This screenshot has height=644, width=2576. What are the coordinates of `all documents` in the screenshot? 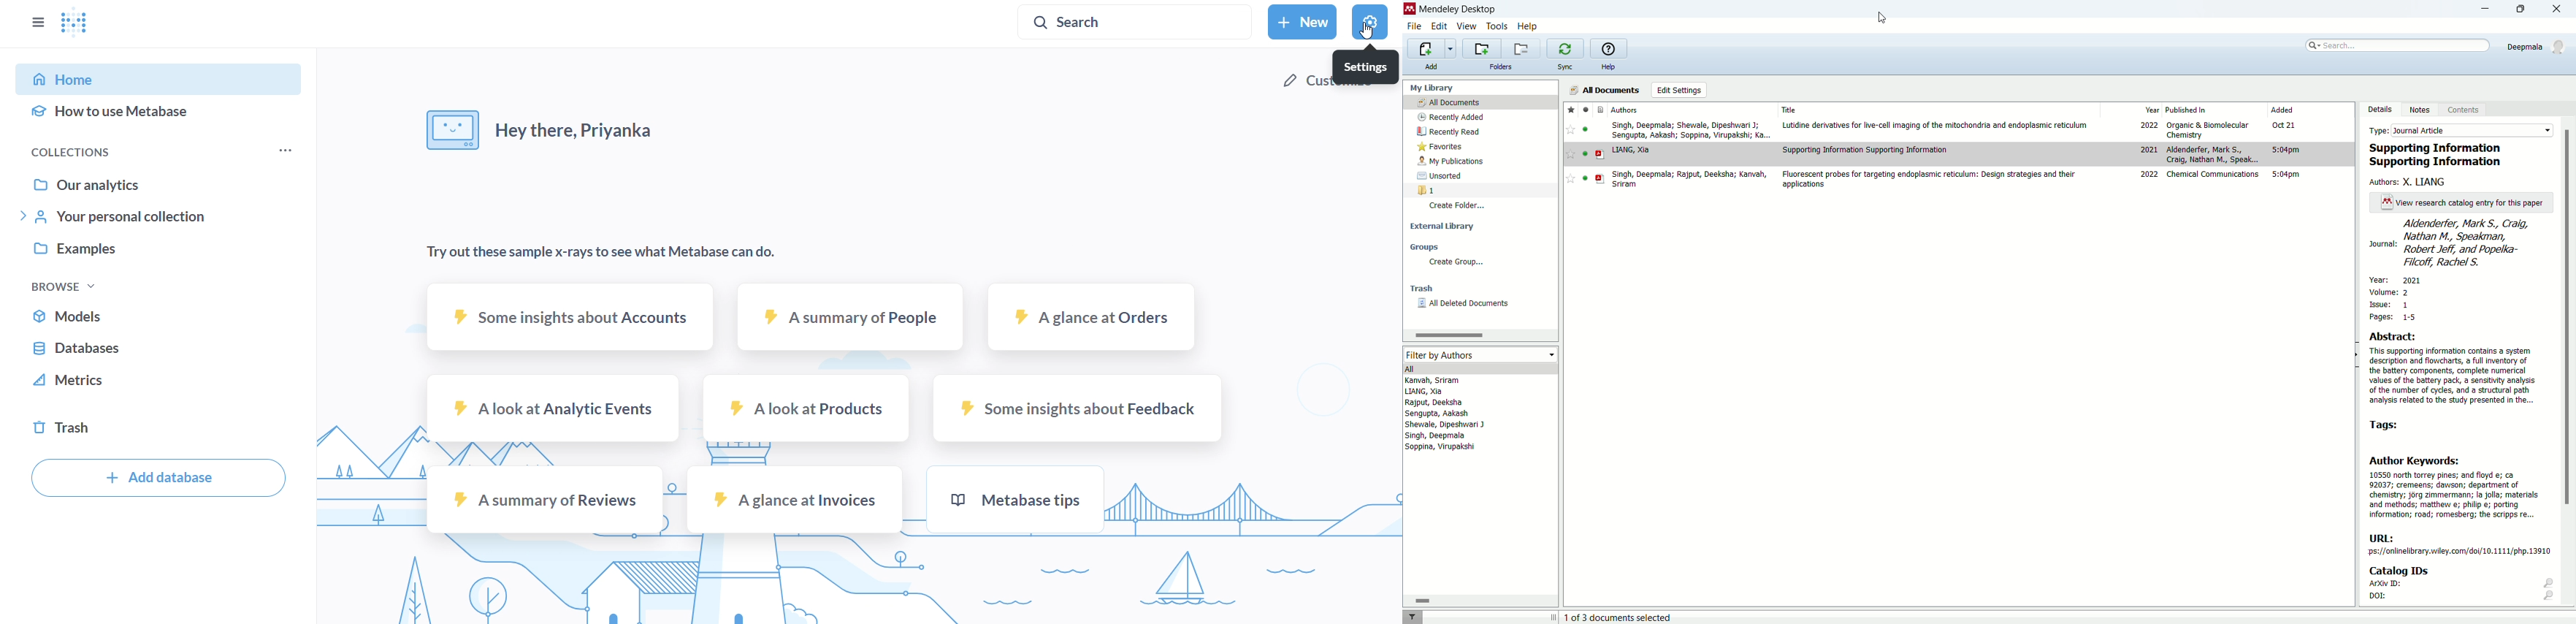 It's located at (1605, 89).